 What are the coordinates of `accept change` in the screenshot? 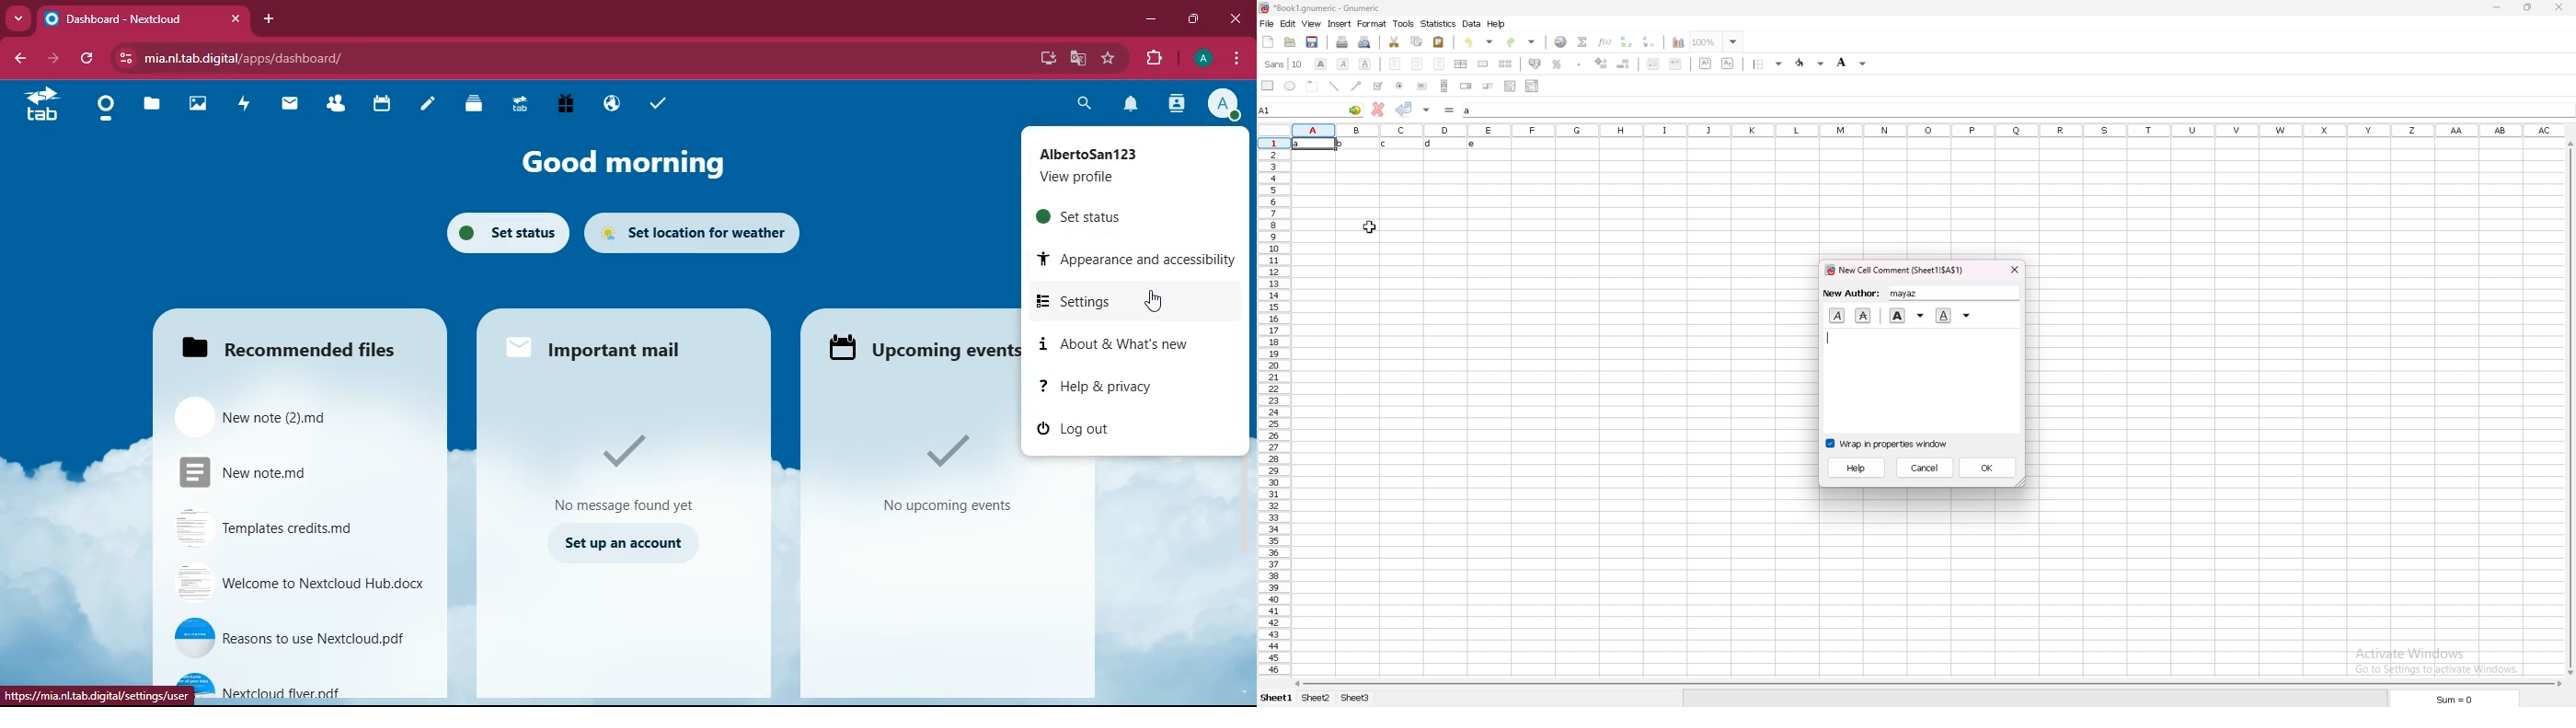 It's located at (1404, 109).